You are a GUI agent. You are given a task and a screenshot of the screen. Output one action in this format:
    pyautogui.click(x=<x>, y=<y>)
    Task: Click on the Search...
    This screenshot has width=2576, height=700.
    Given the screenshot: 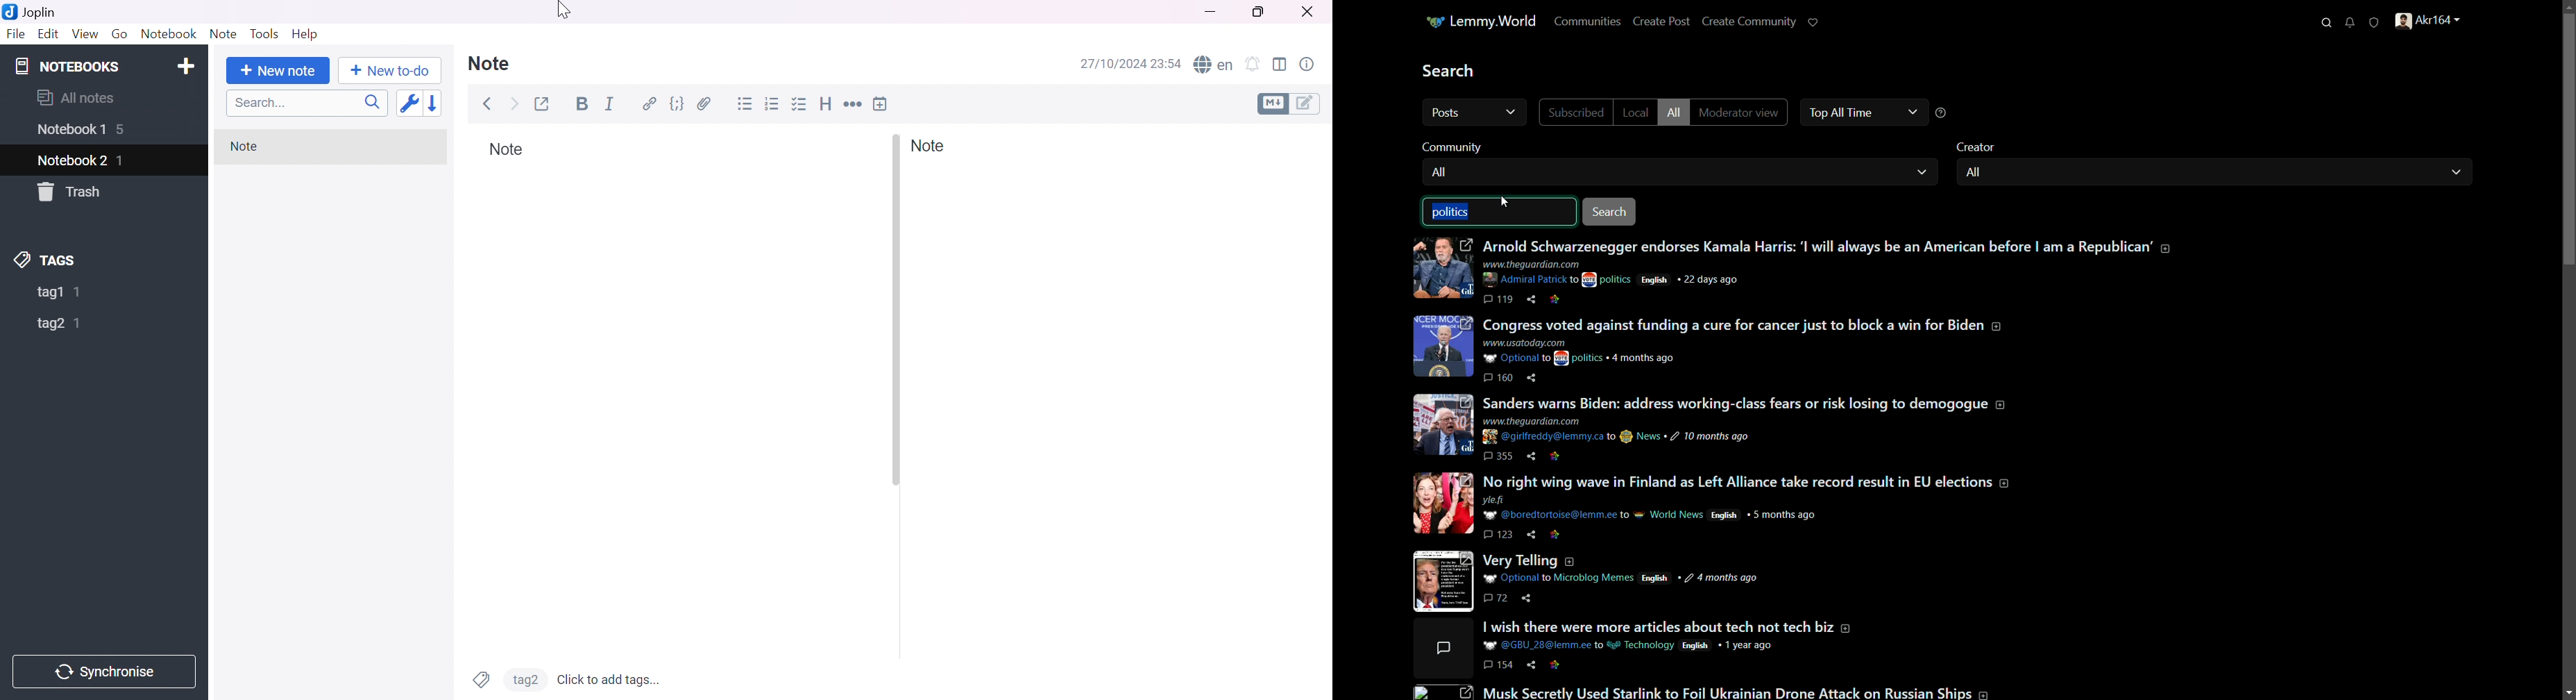 What is the action you would take?
    pyautogui.click(x=257, y=104)
    